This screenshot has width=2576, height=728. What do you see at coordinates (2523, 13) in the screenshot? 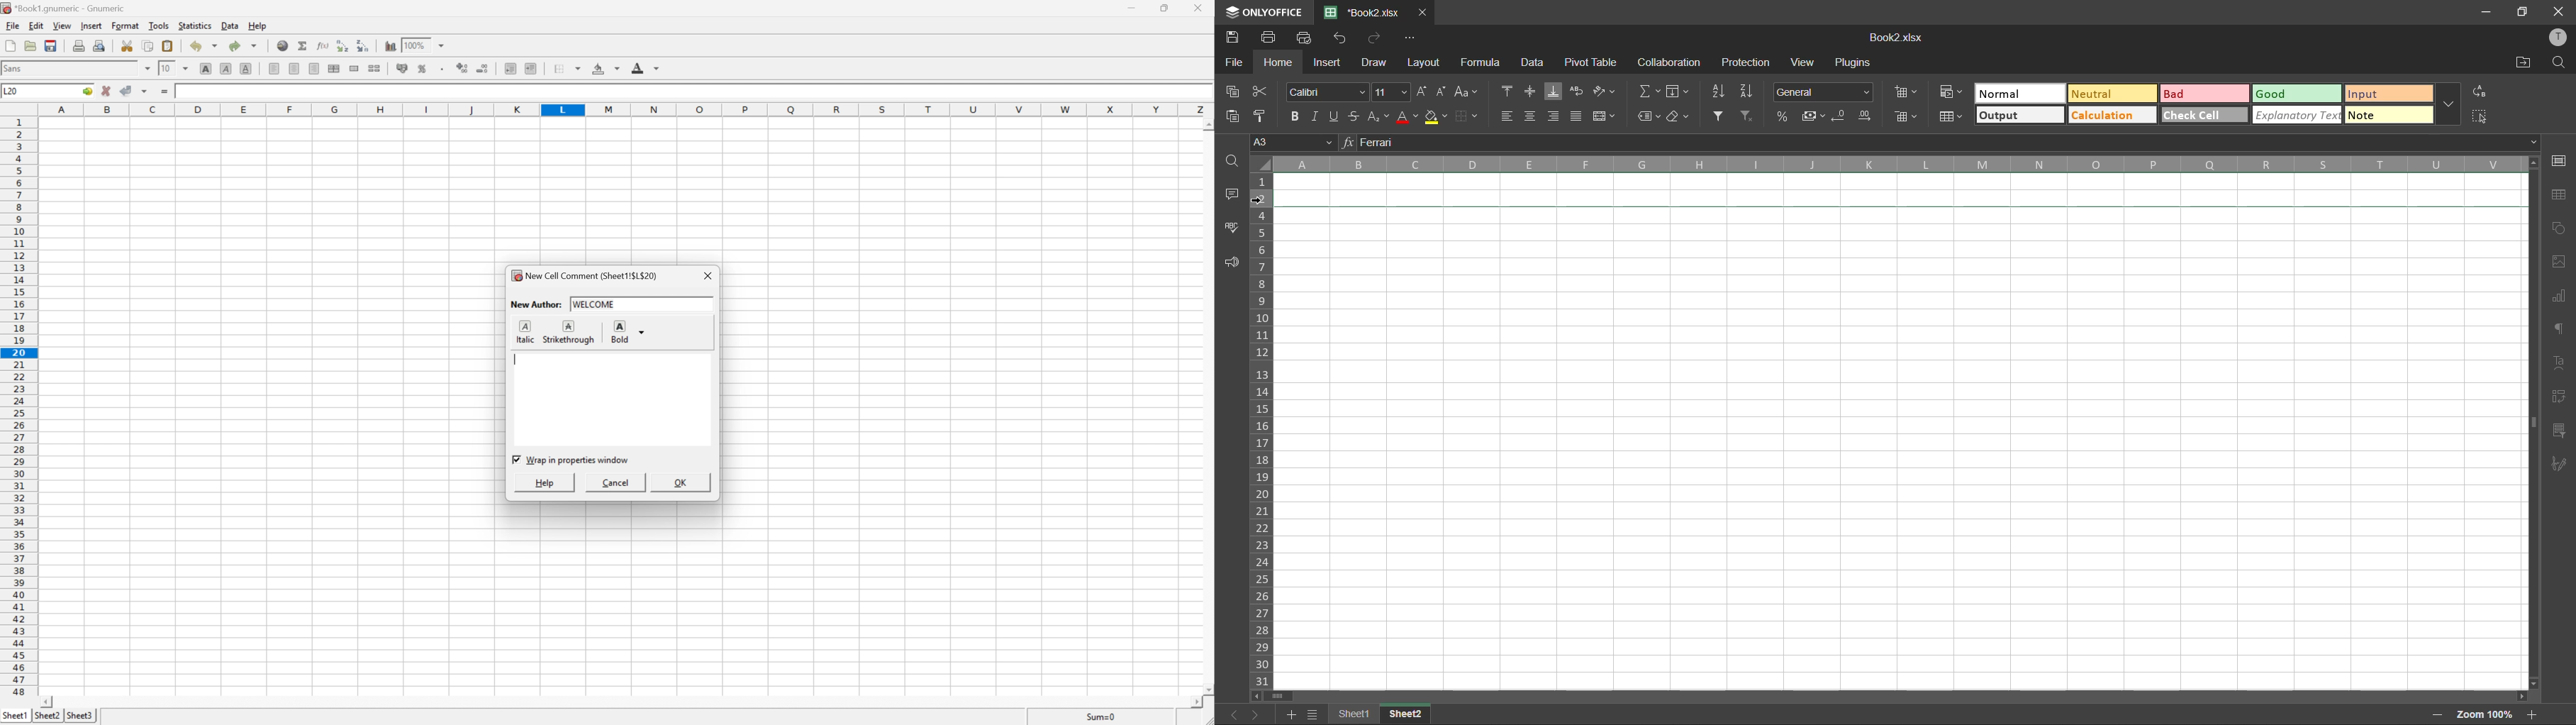
I see `maximize` at bounding box center [2523, 13].